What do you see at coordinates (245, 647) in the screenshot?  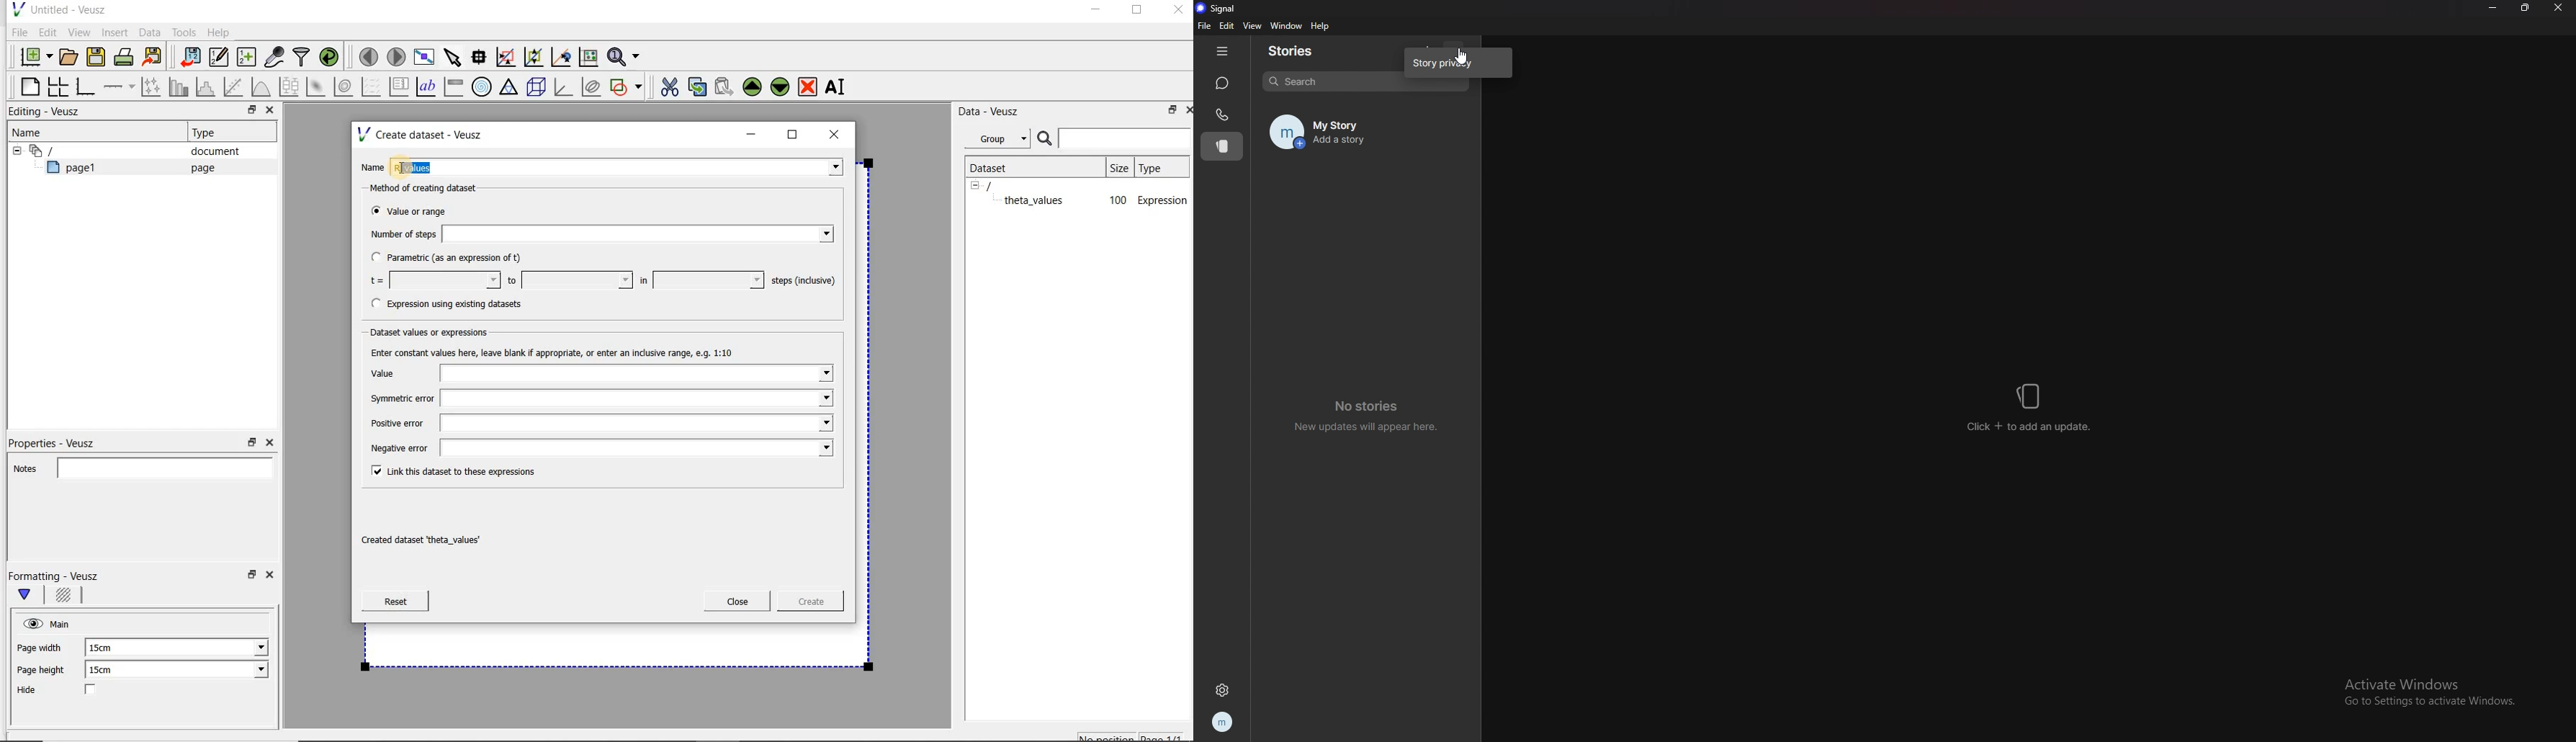 I see `Page width dropdown` at bounding box center [245, 647].